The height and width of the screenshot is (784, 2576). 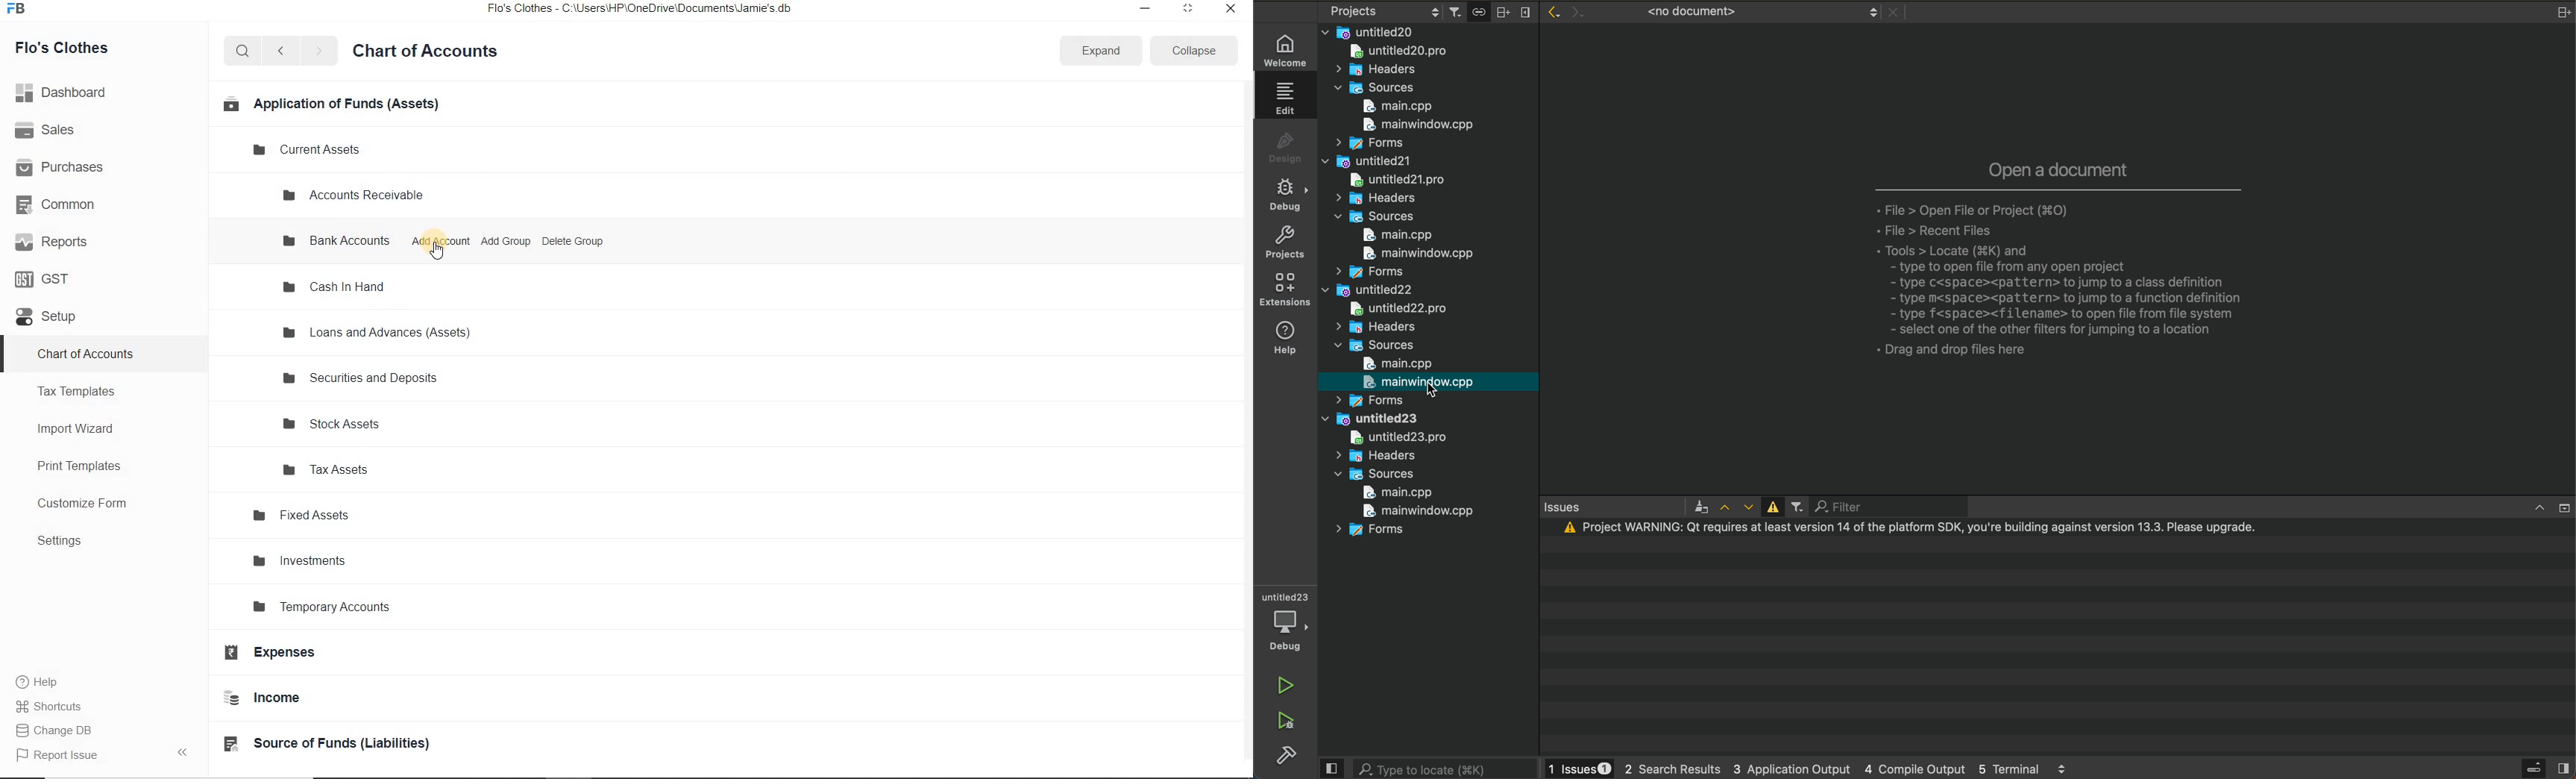 I want to click on Application of Funds (Assets), so click(x=333, y=104).